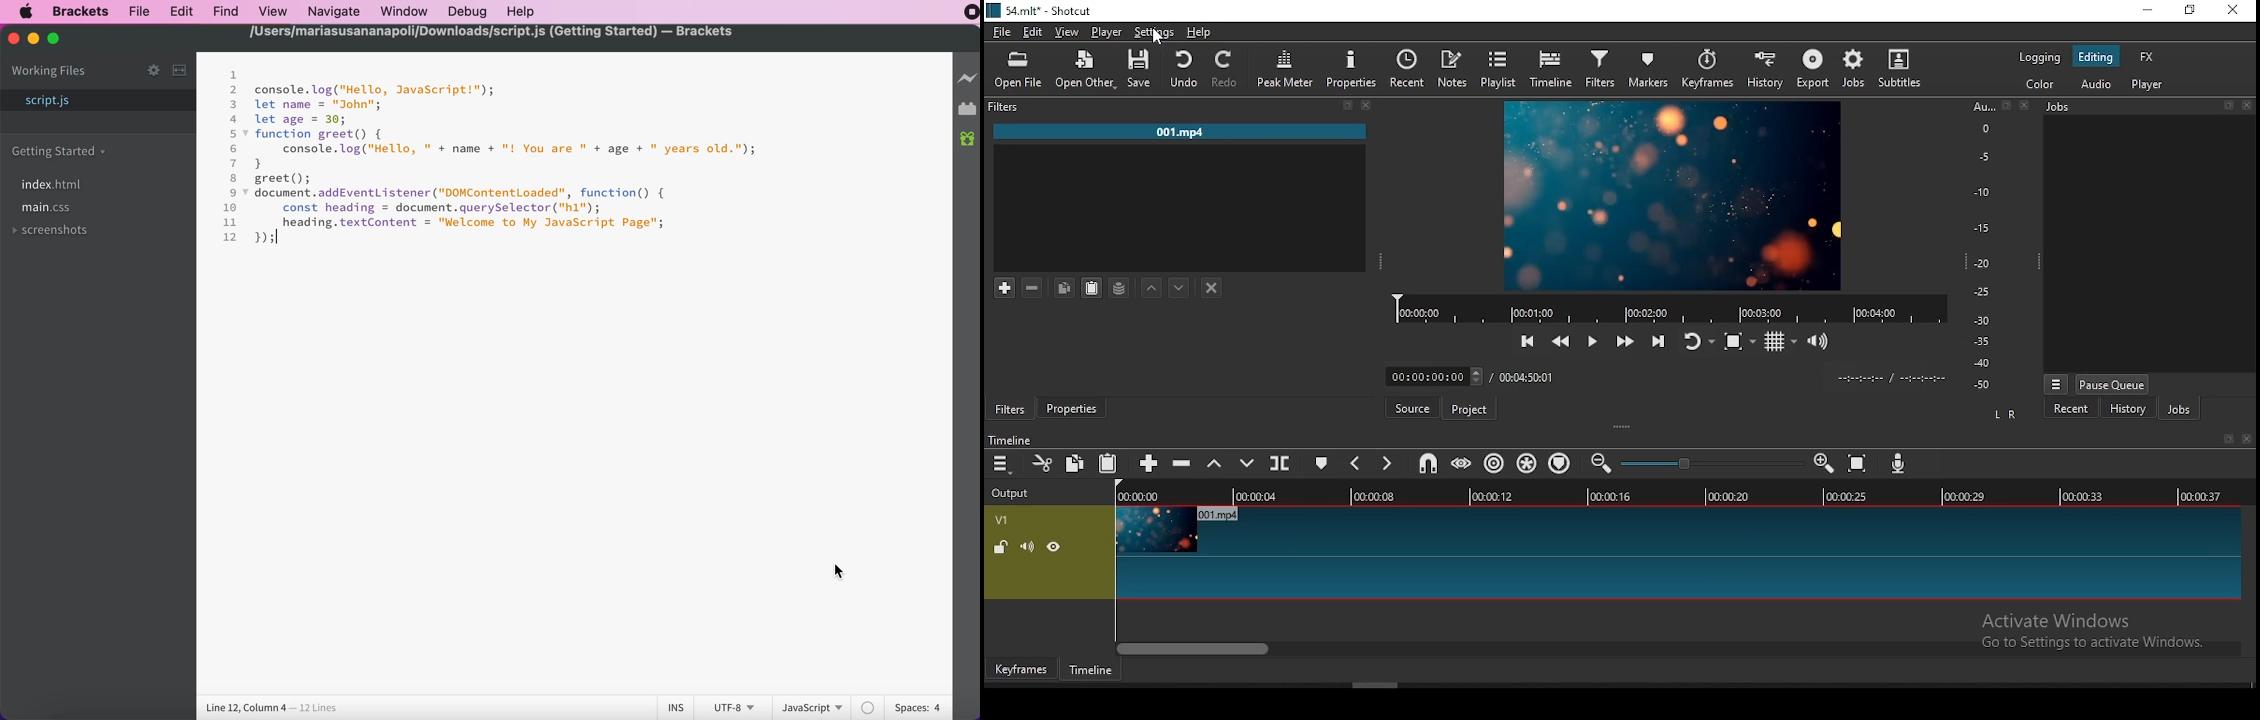 The image size is (2268, 728). What do you see at coordinates (1075, 462) in the screenshot?
I see `copy` at bounding box center [1075, 462].